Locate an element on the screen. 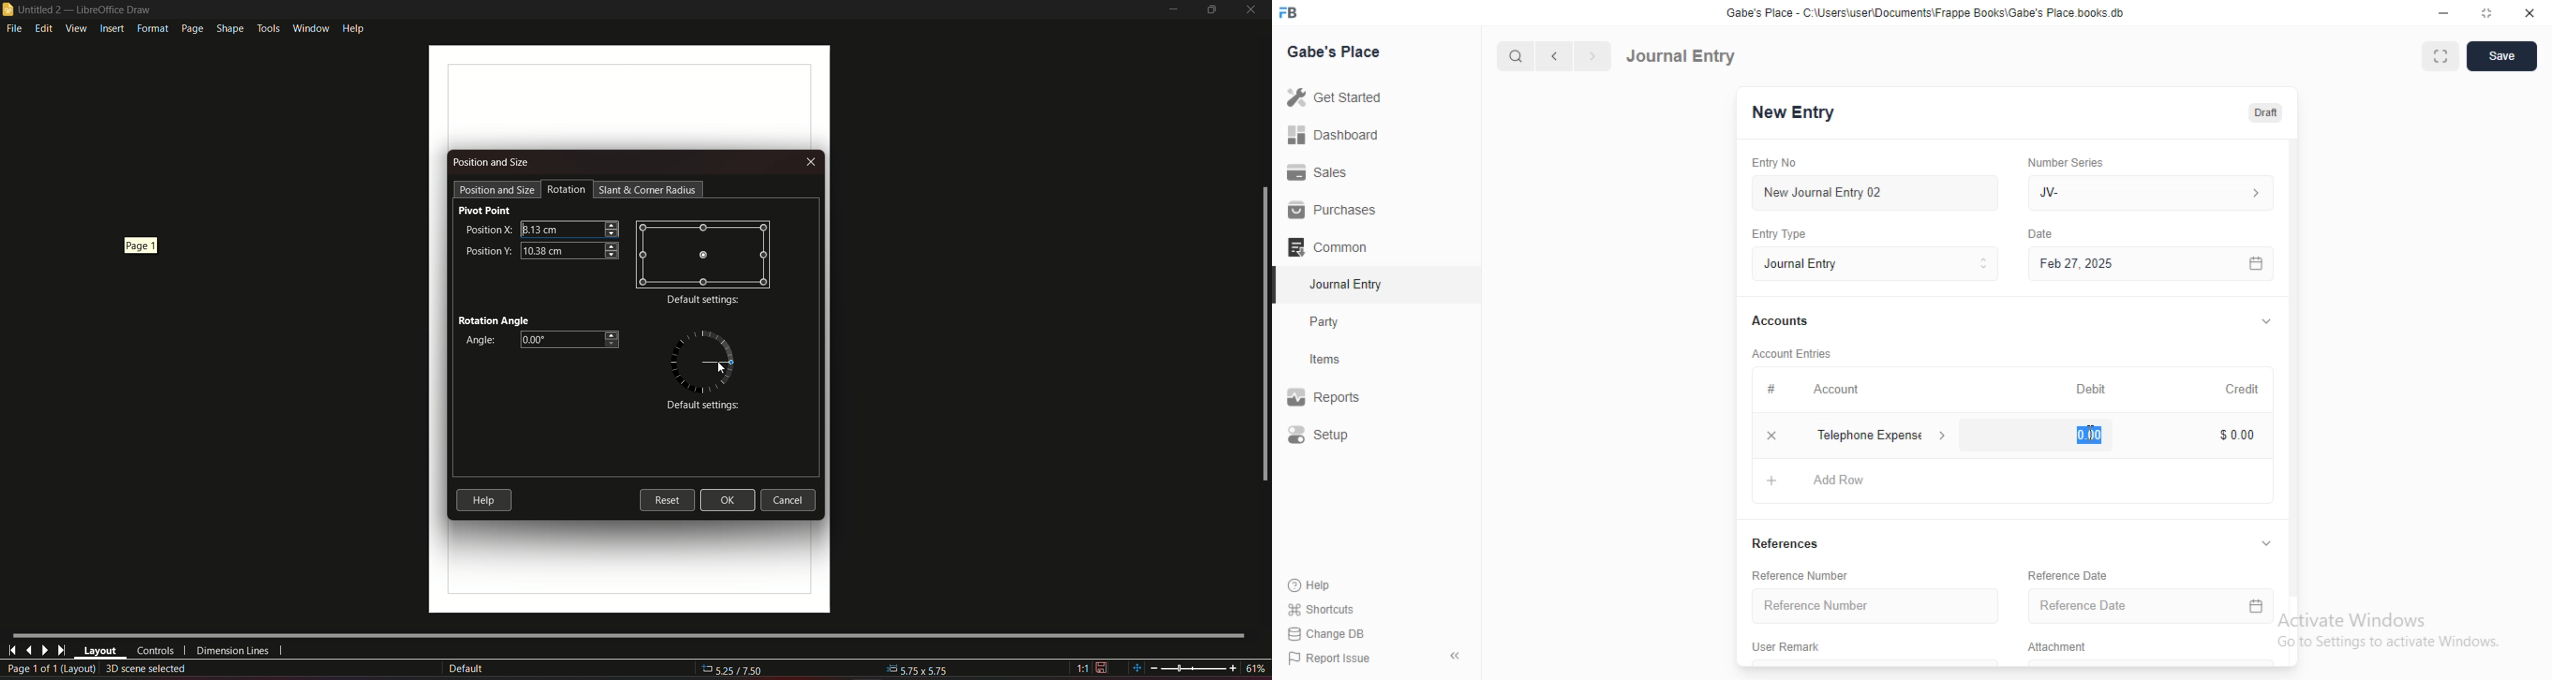  Hide is located at coordinates (2267, 320).